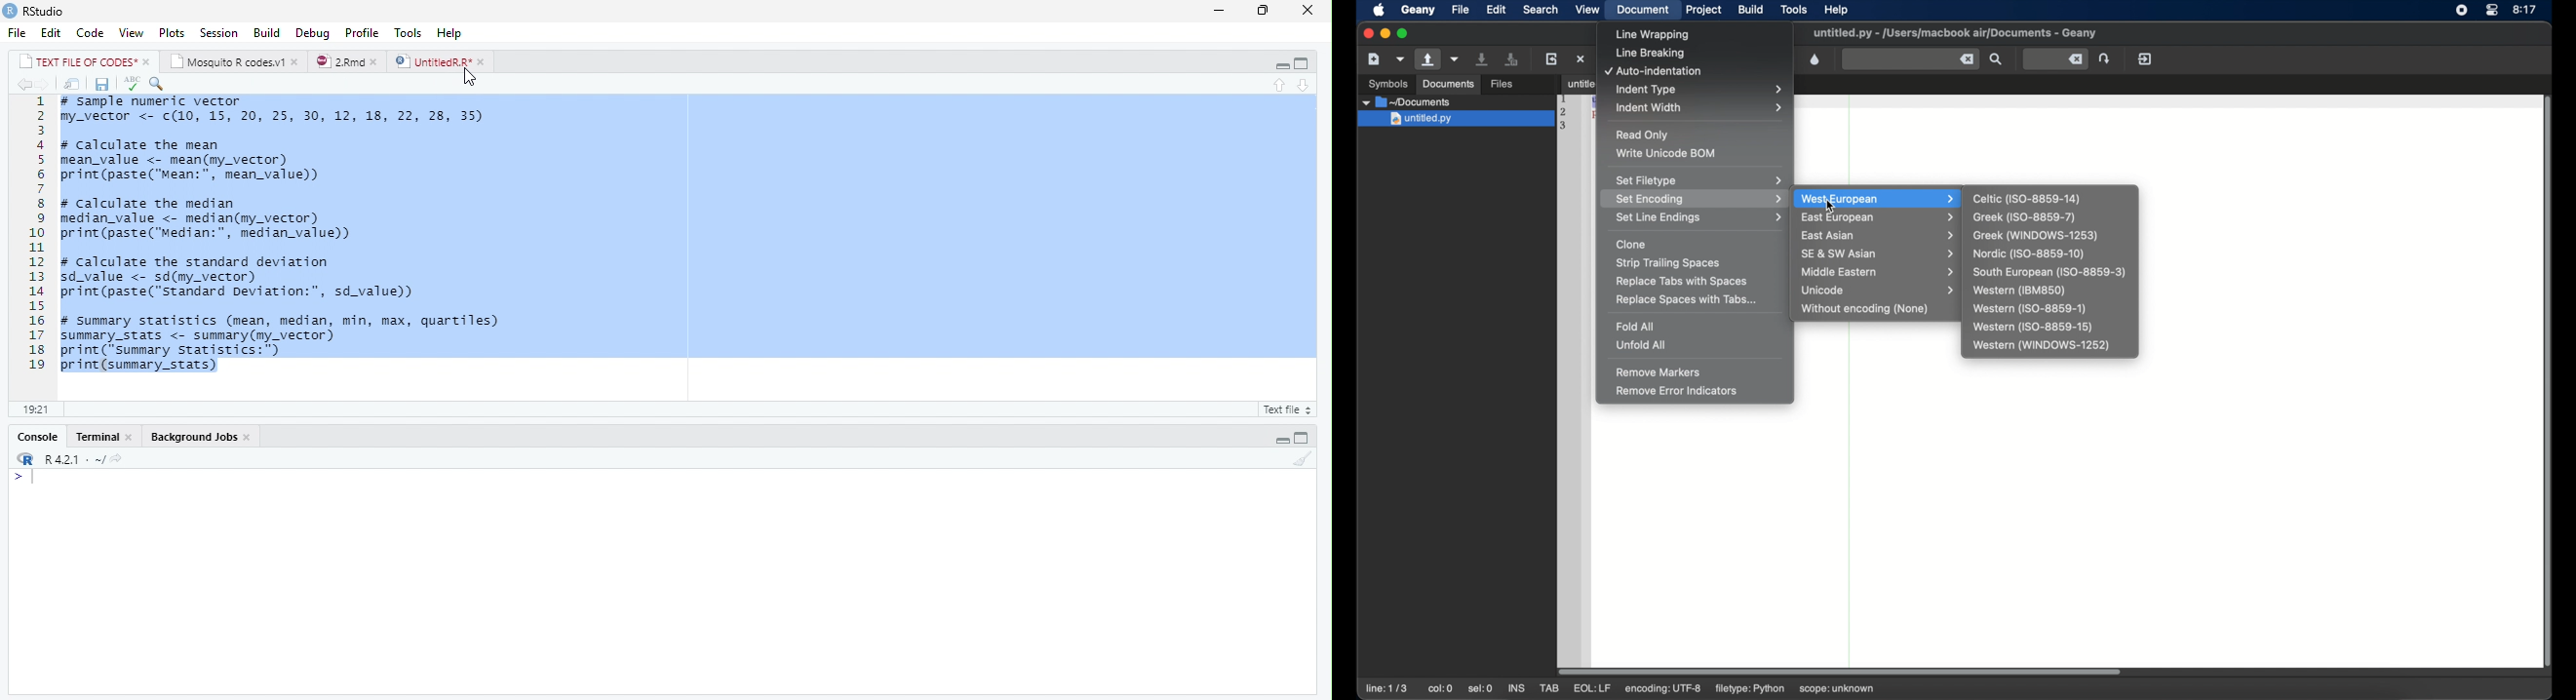 This screenshot has width=2576, height=700. What do you see at coordinates (484, 62) in the screenshot?
I see `close` at bounding box center [484, 62].